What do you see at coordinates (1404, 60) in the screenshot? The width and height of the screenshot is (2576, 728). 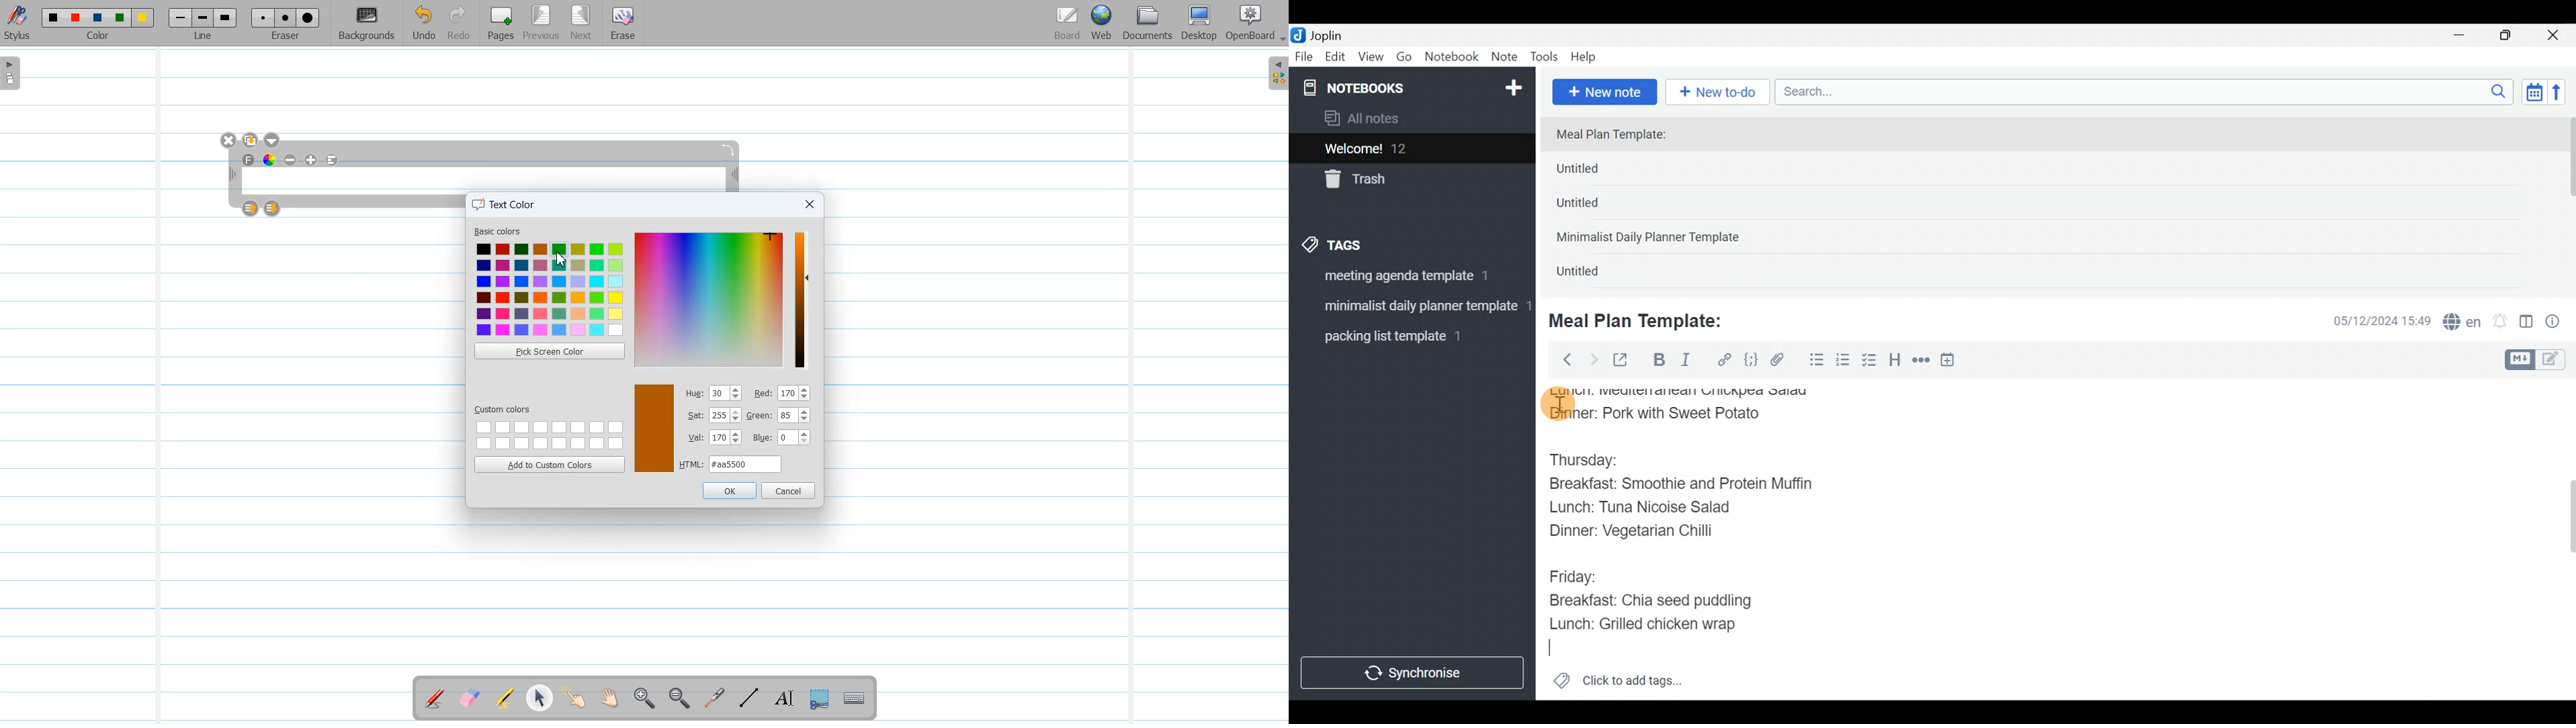 I see `Go` at bounding box center [1404, 60].